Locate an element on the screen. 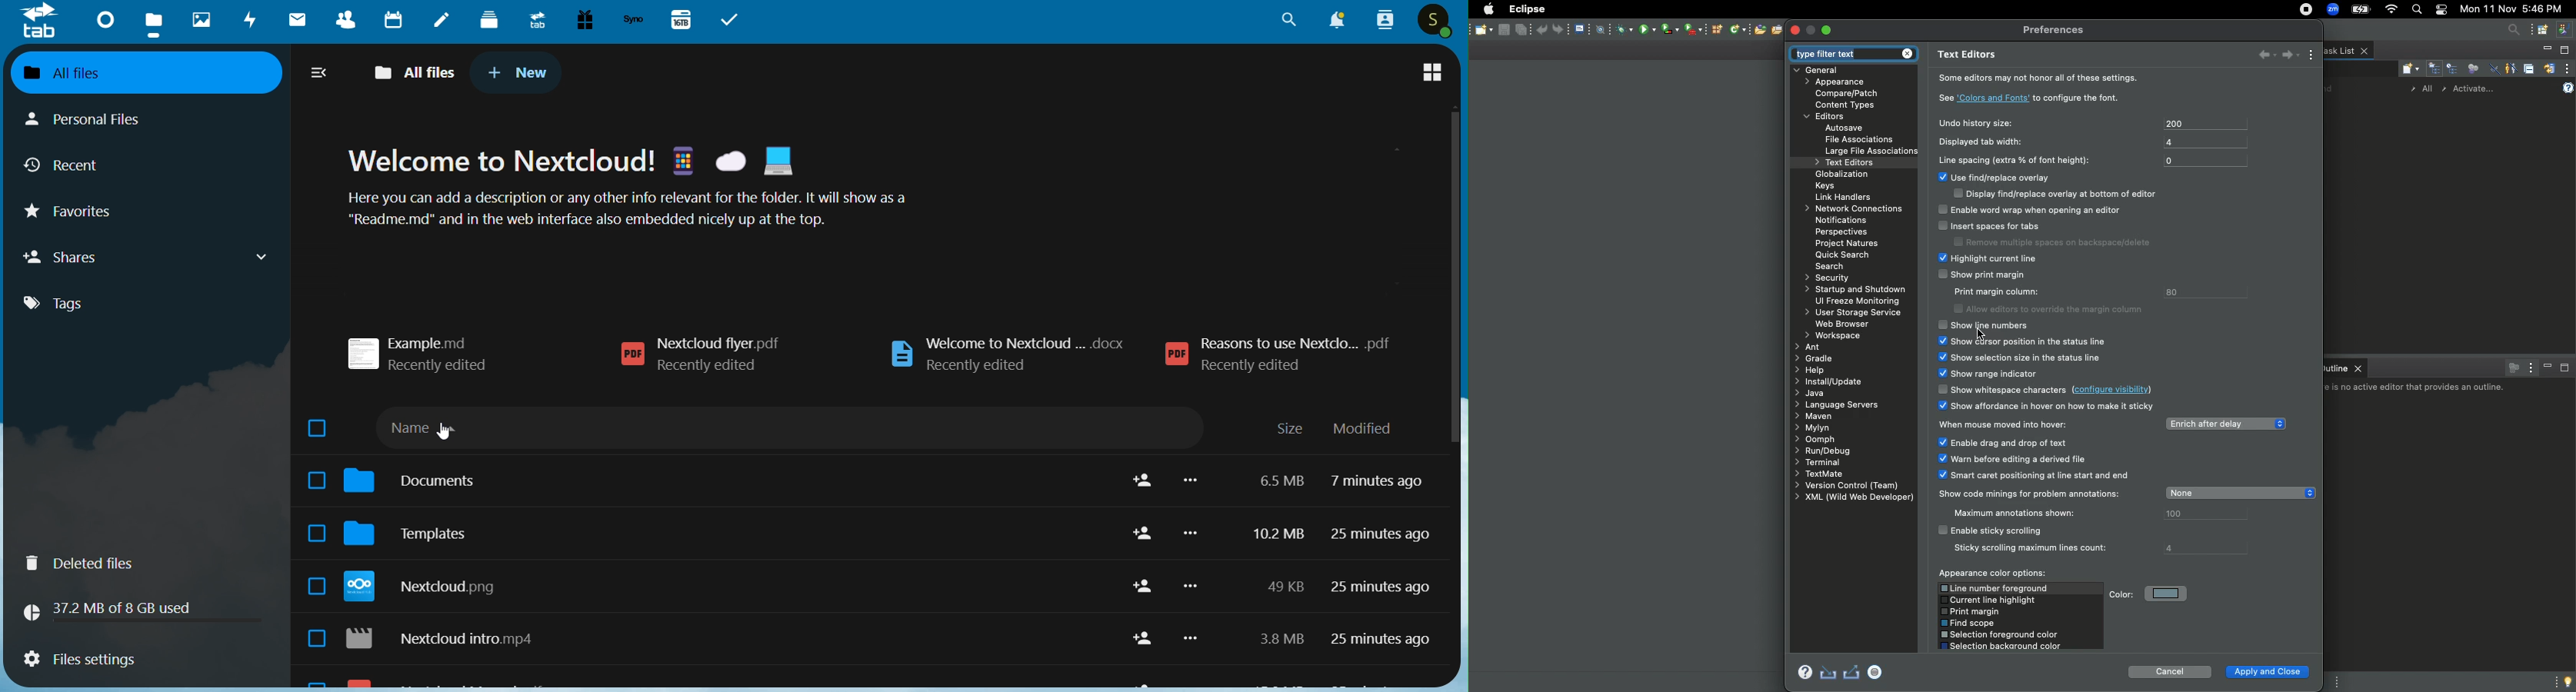 The image size is (2576, 700). General is located at coordinates (1826, 71).